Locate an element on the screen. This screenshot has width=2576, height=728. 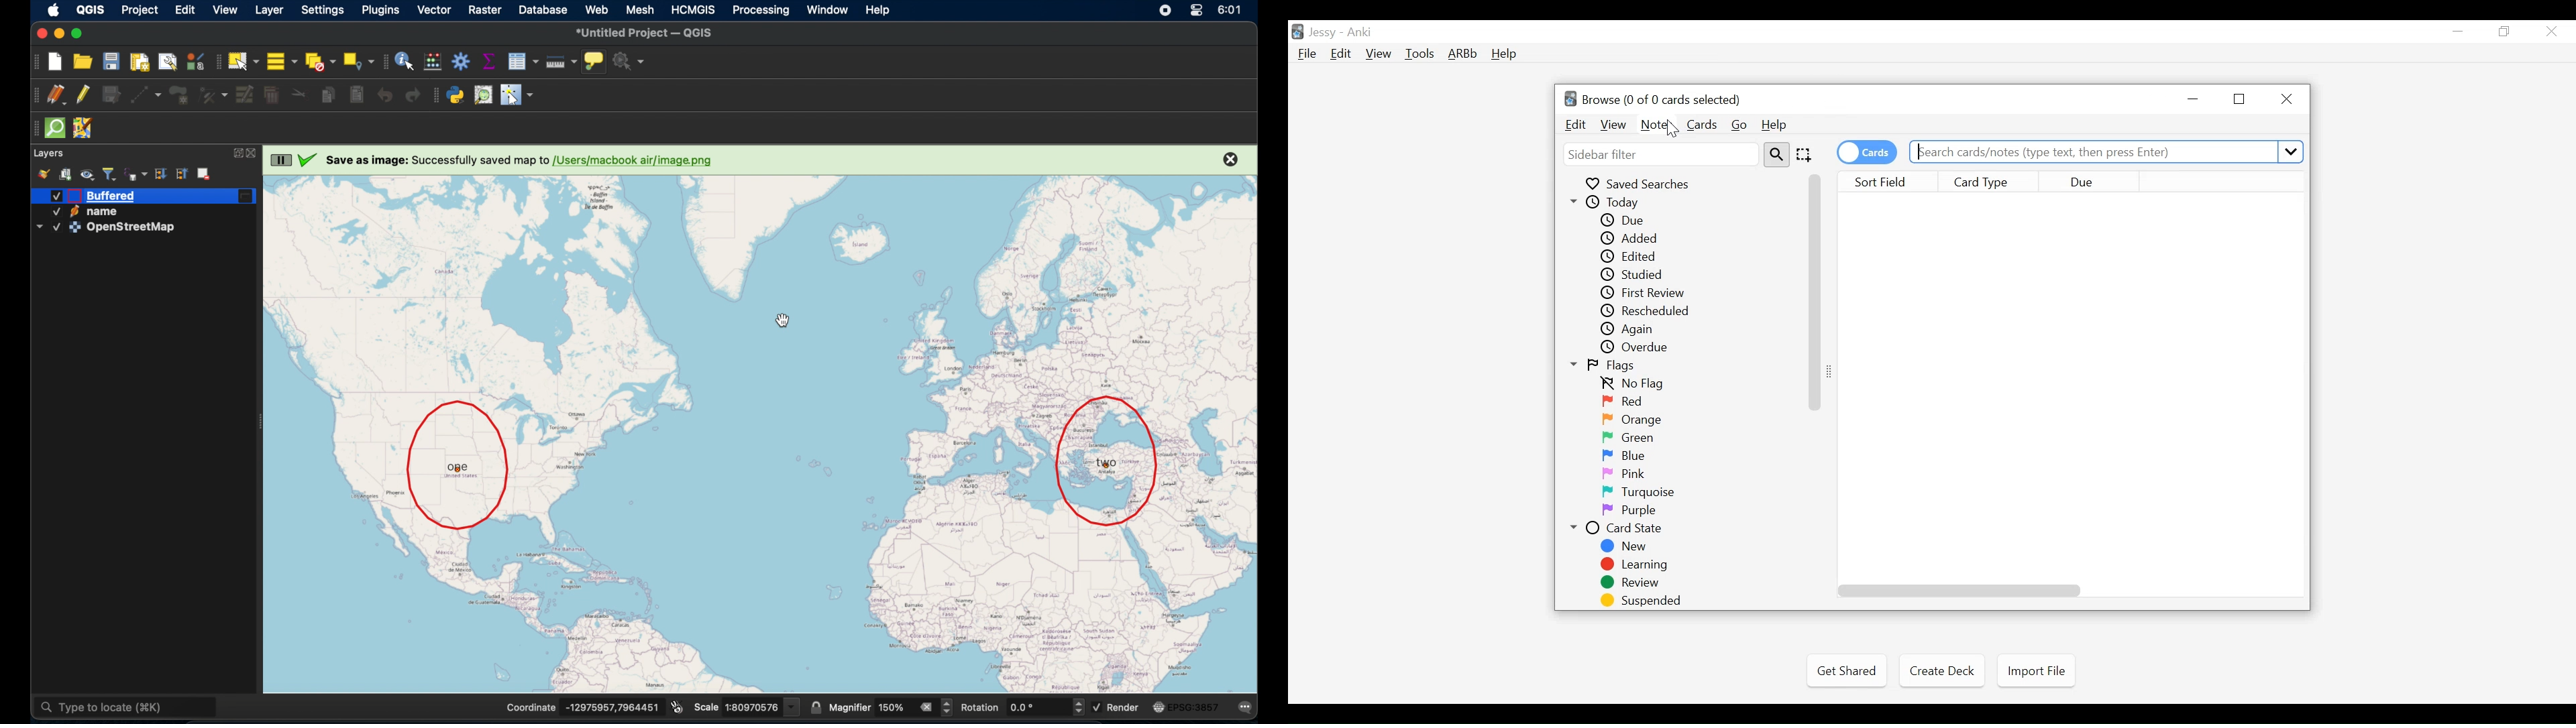
Due is located at coordinates (1629, 221).